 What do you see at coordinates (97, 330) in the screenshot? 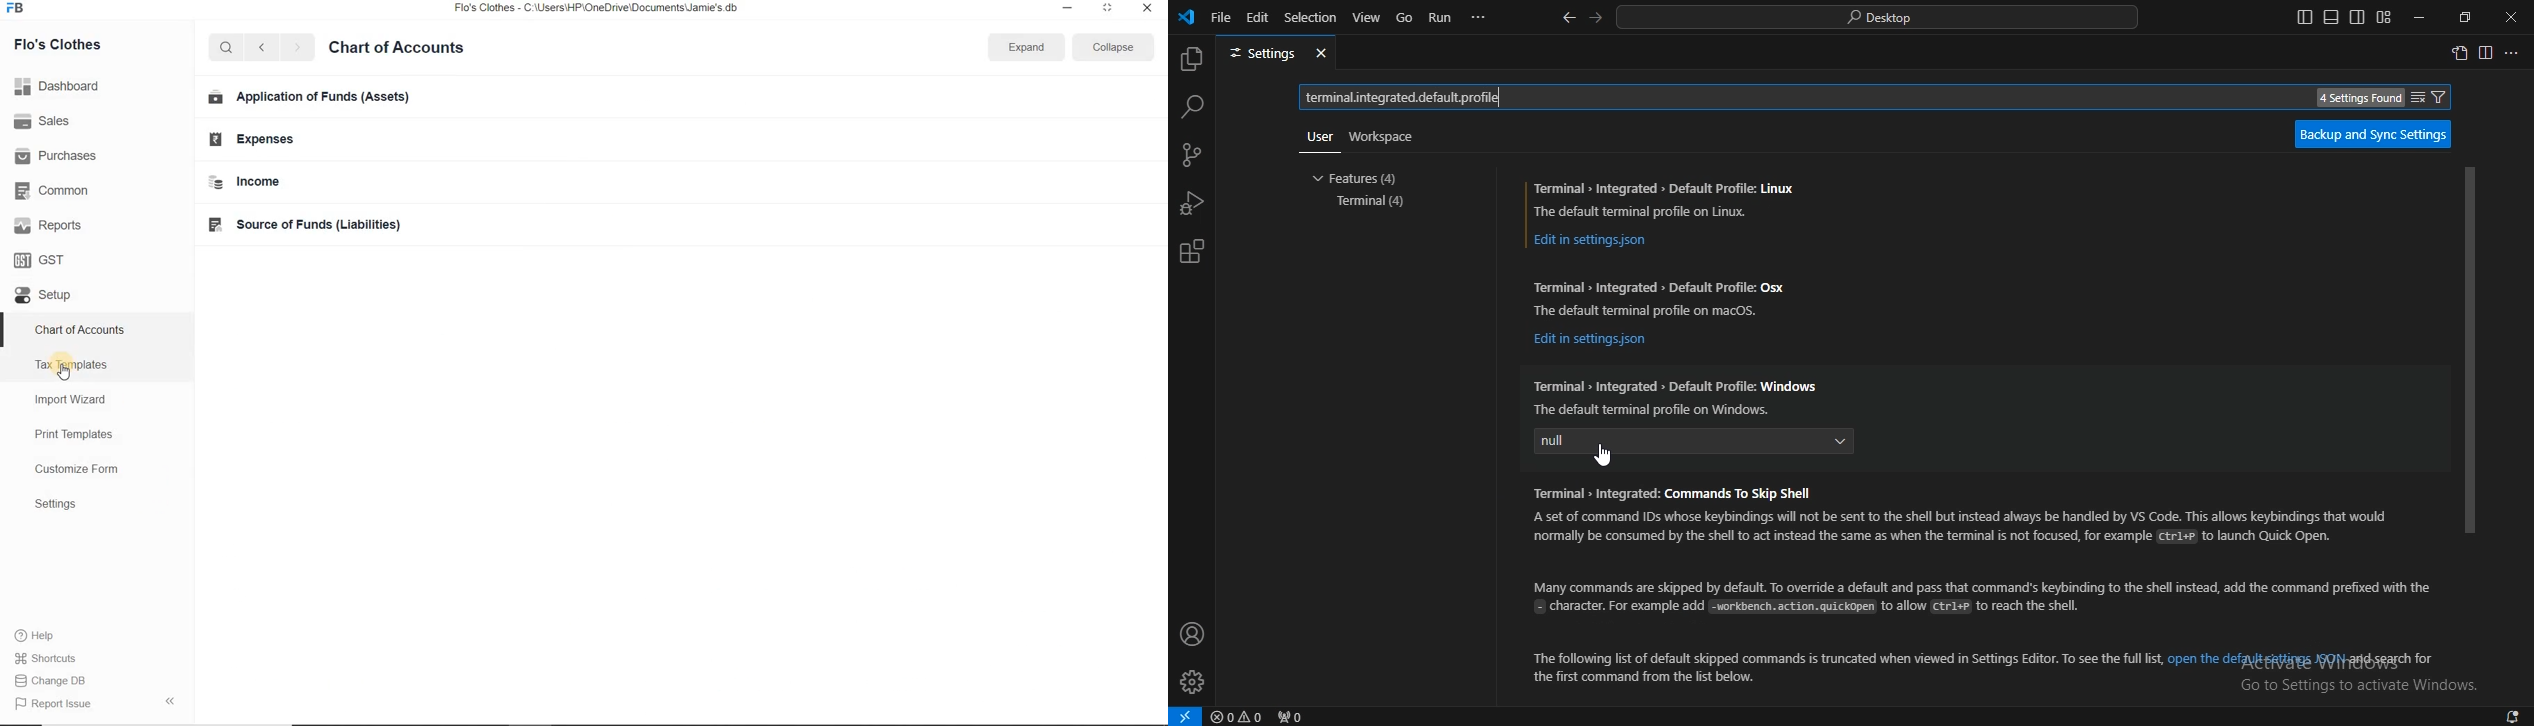
I see `Chart of Accounts` at bounding box center [97, 330].